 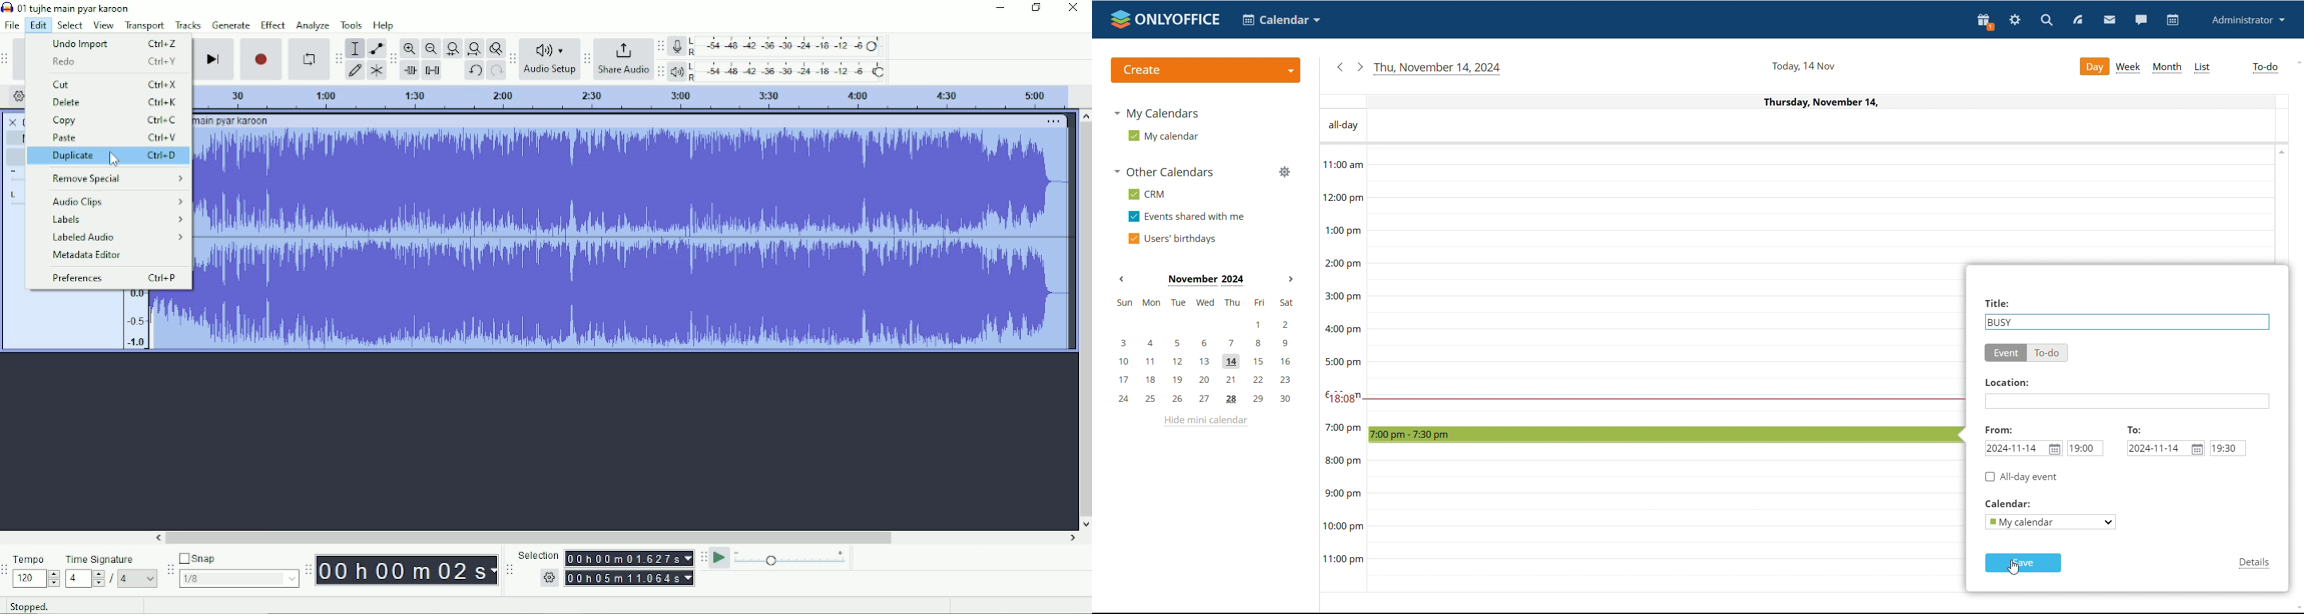 I want to click on Analyze, so click(x=313, y=25).